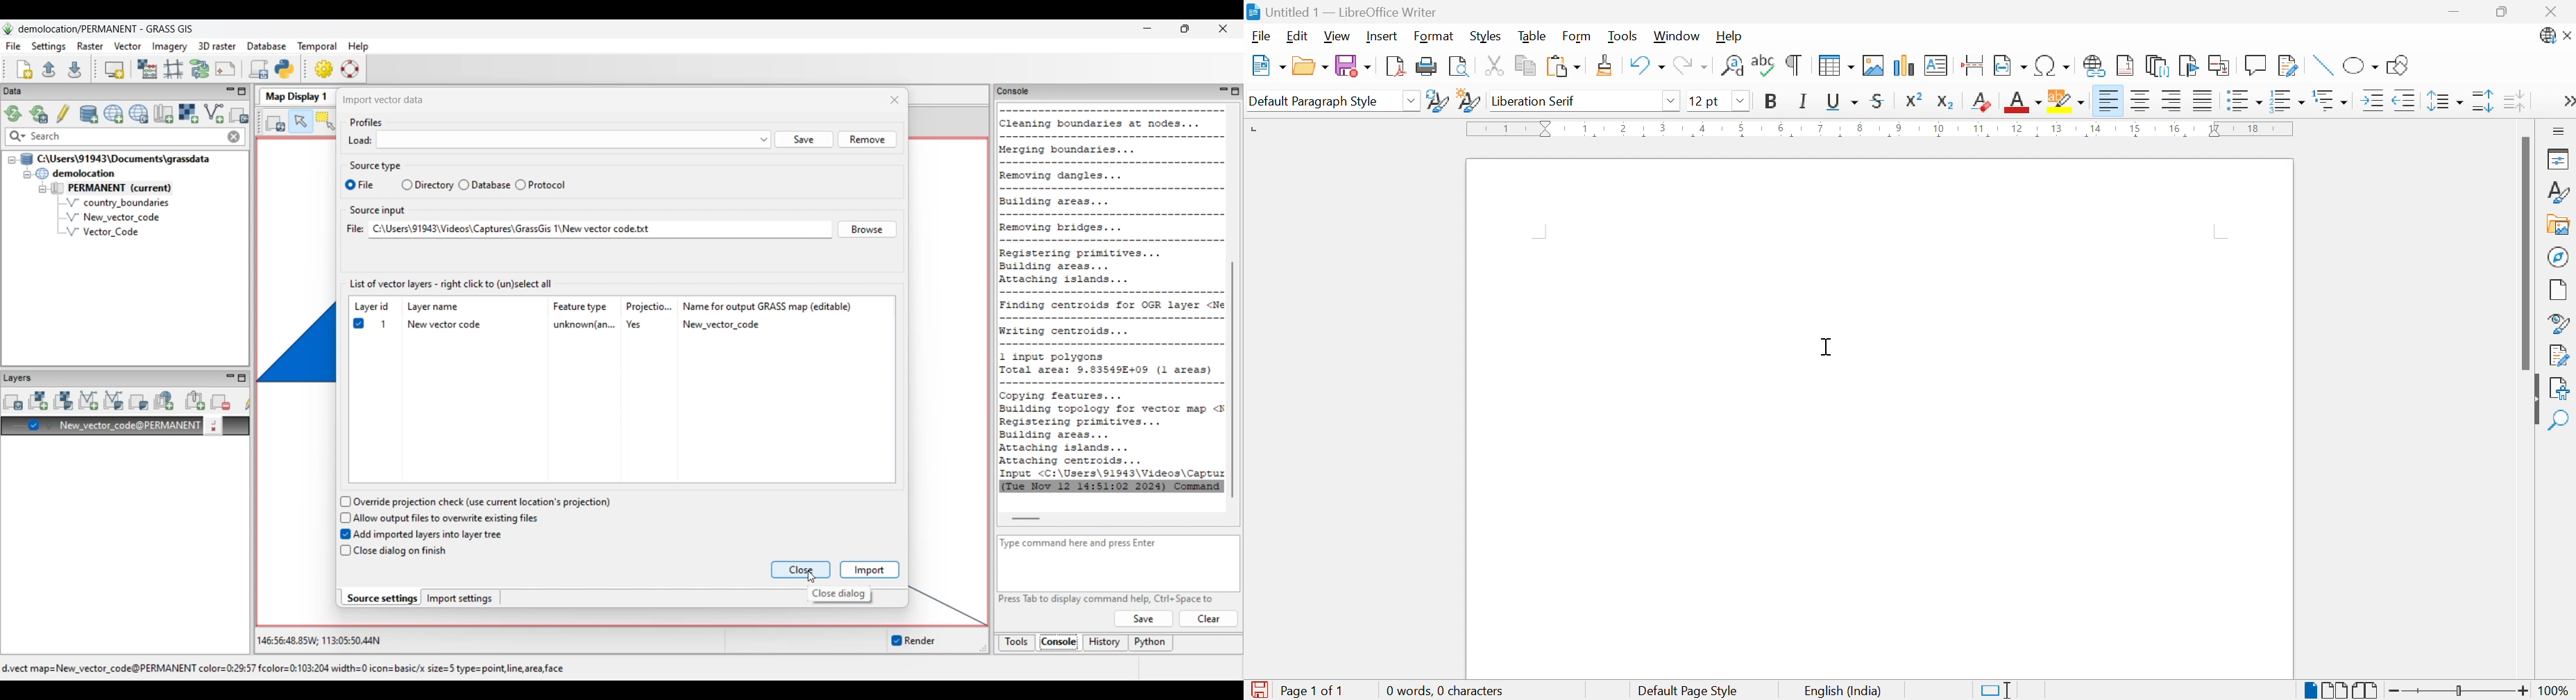  Describe the element at coordinates (2126, 65) in the screenshot. I see `Insert footnote` at that location.